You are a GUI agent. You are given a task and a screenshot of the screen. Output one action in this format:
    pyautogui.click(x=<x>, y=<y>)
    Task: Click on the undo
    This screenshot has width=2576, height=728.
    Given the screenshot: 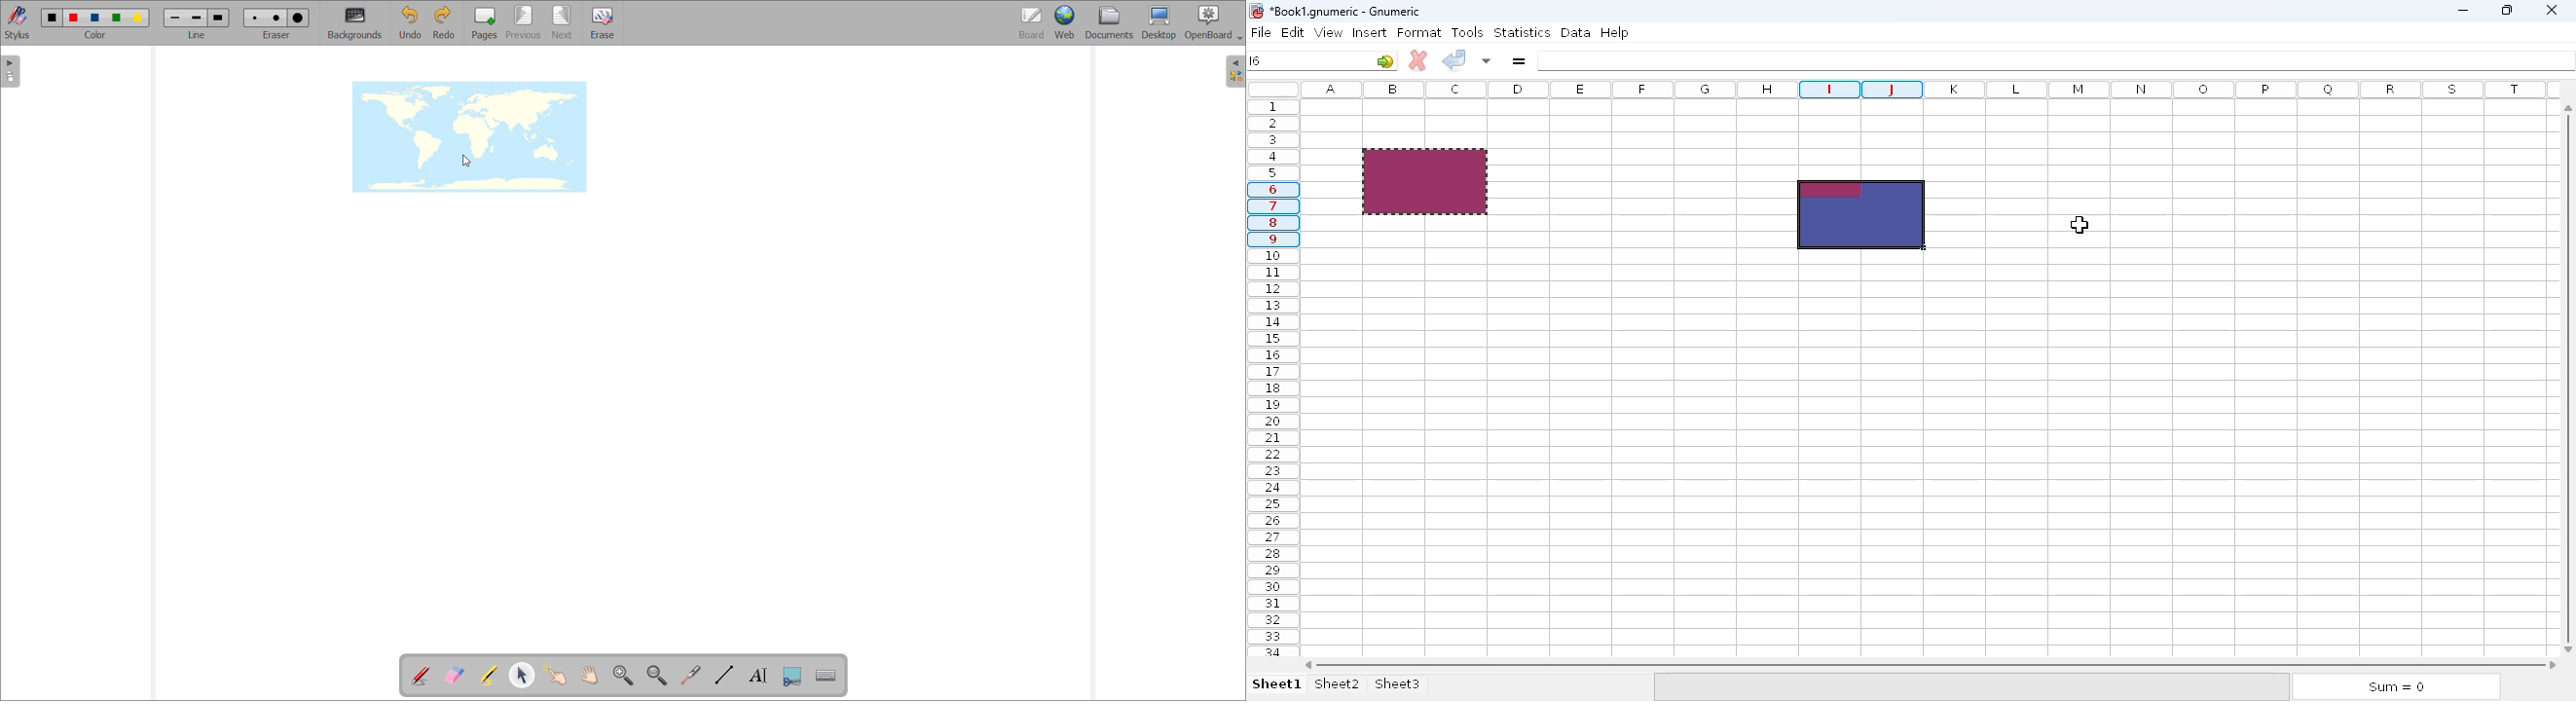 What is the action you would take?
    pyautogui.click(x=409, y=22)
    